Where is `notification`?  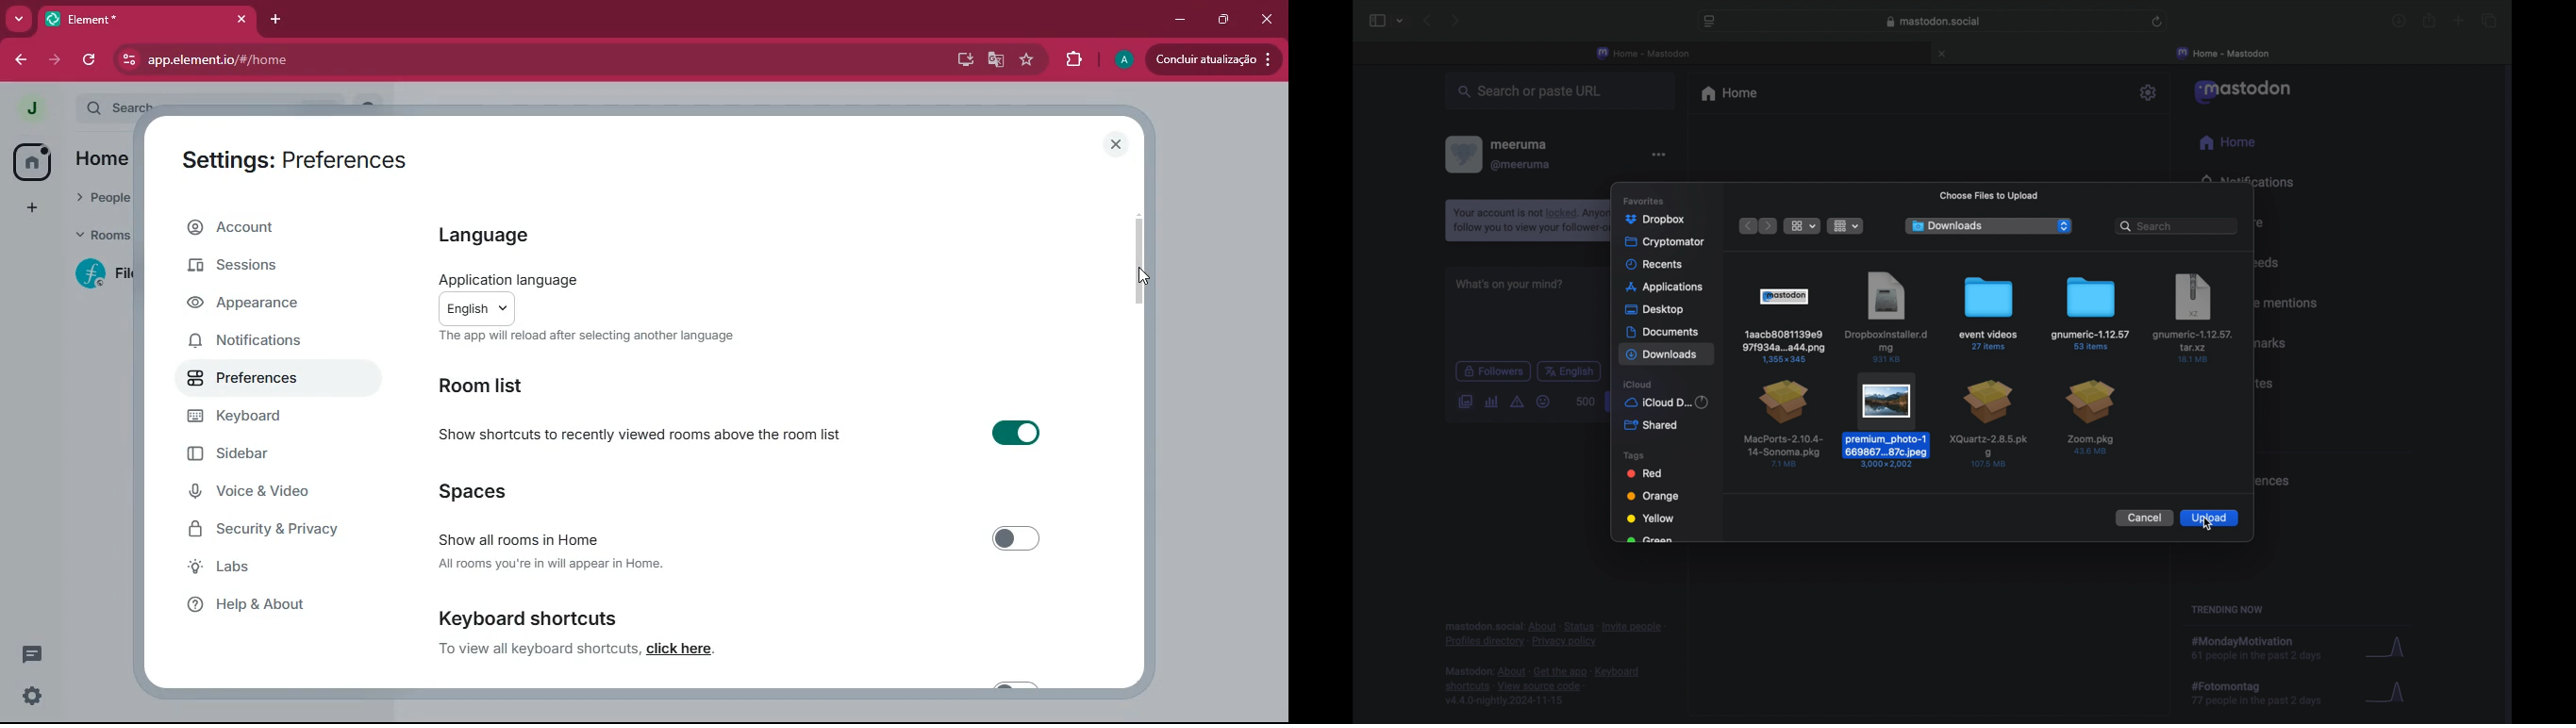
notification is located at coordinates (1523, 221).